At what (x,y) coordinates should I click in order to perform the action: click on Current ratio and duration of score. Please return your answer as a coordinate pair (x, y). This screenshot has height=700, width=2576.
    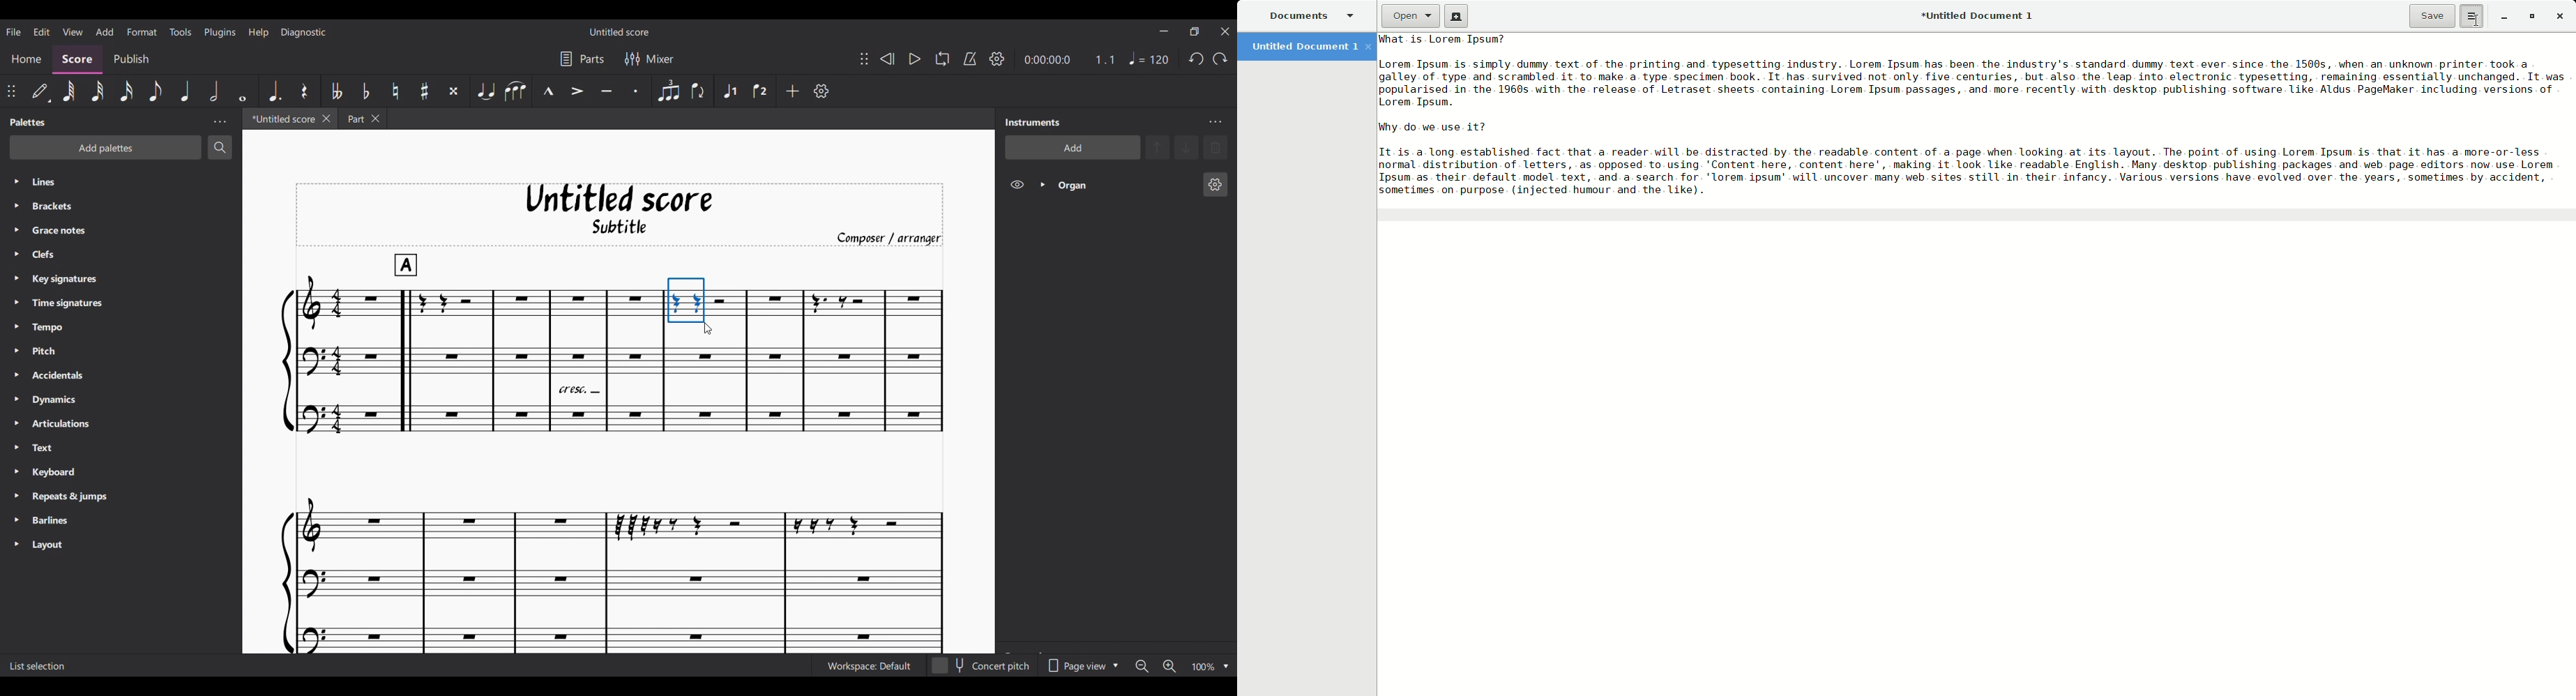
    Looking at the image, I should click on (1070, 60).